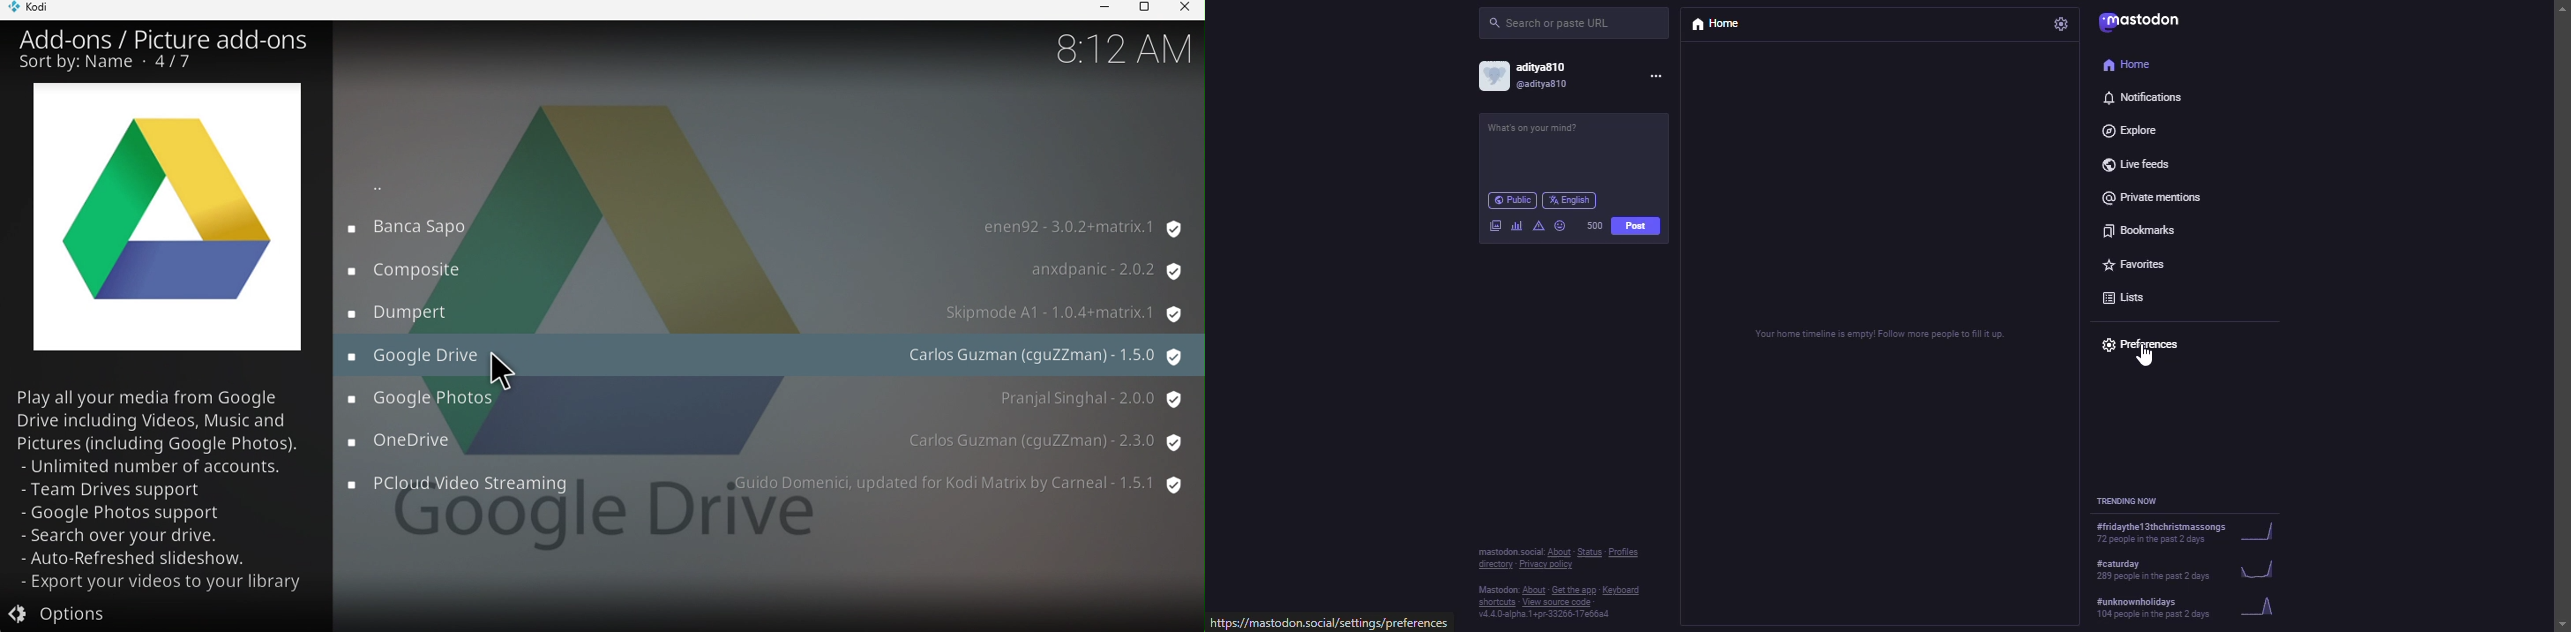 Image resolution: width=2576 pixels, height=644 pixels. Describe the element at coordinates (2140, 261) in the screenshot. I see `favorites` at that location.